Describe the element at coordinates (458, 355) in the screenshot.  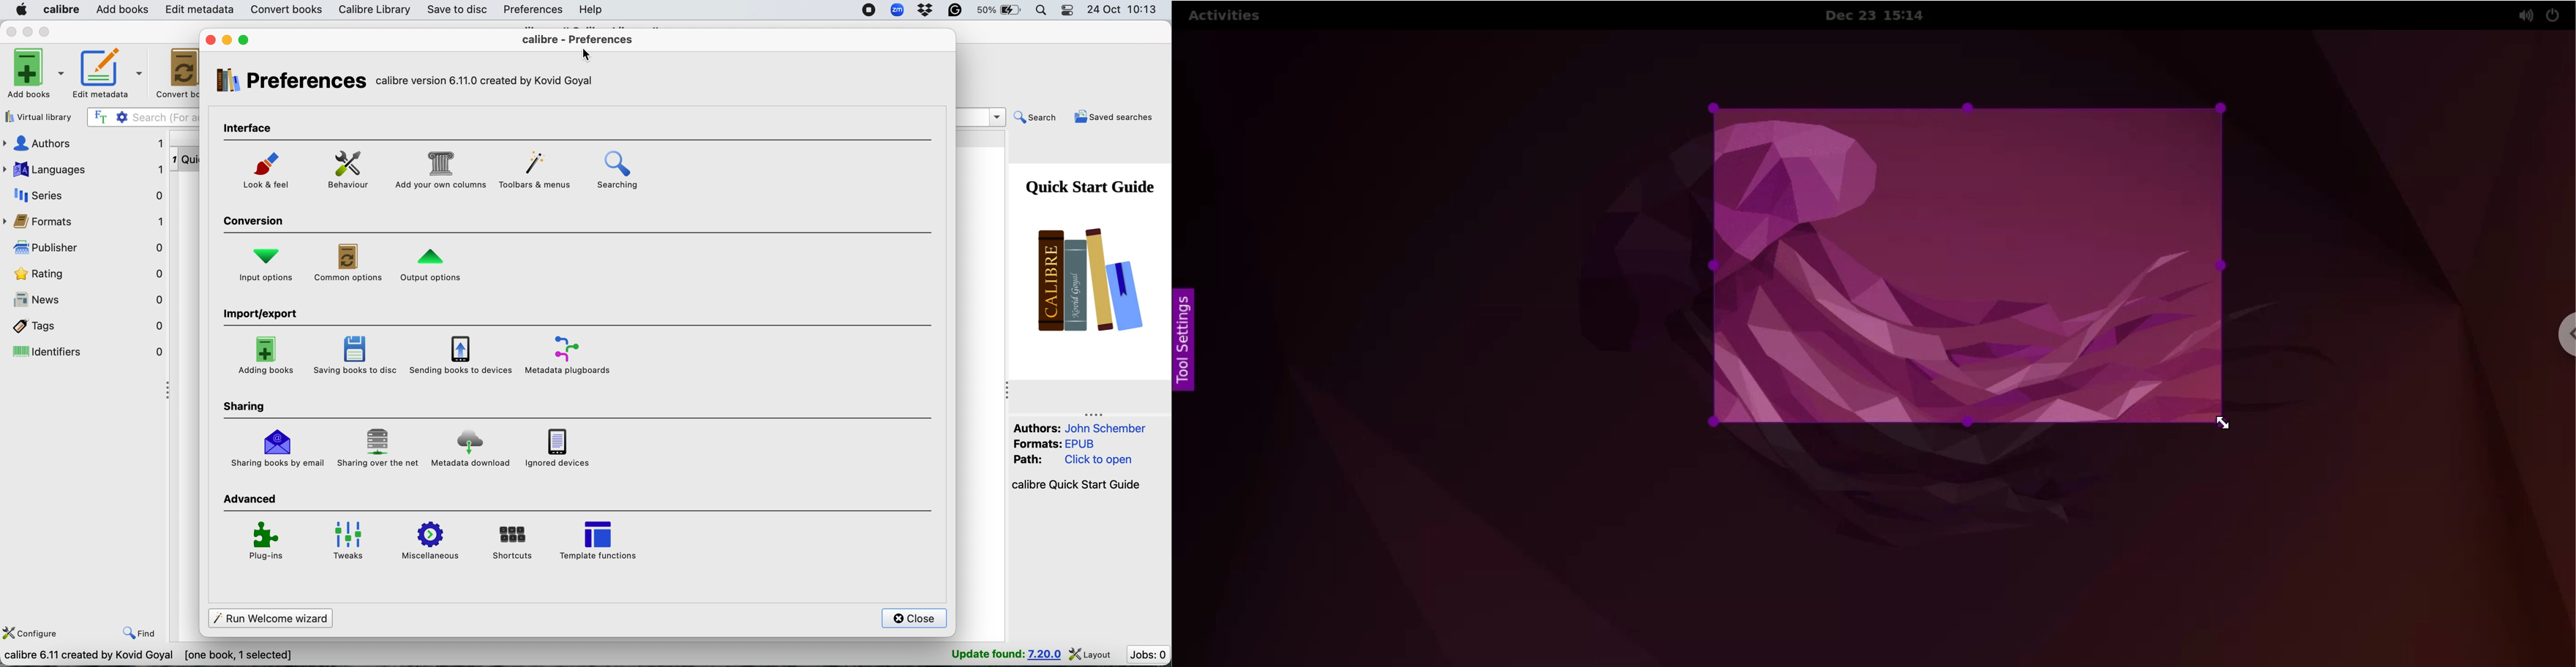
I see `saving books to devices` at that location.